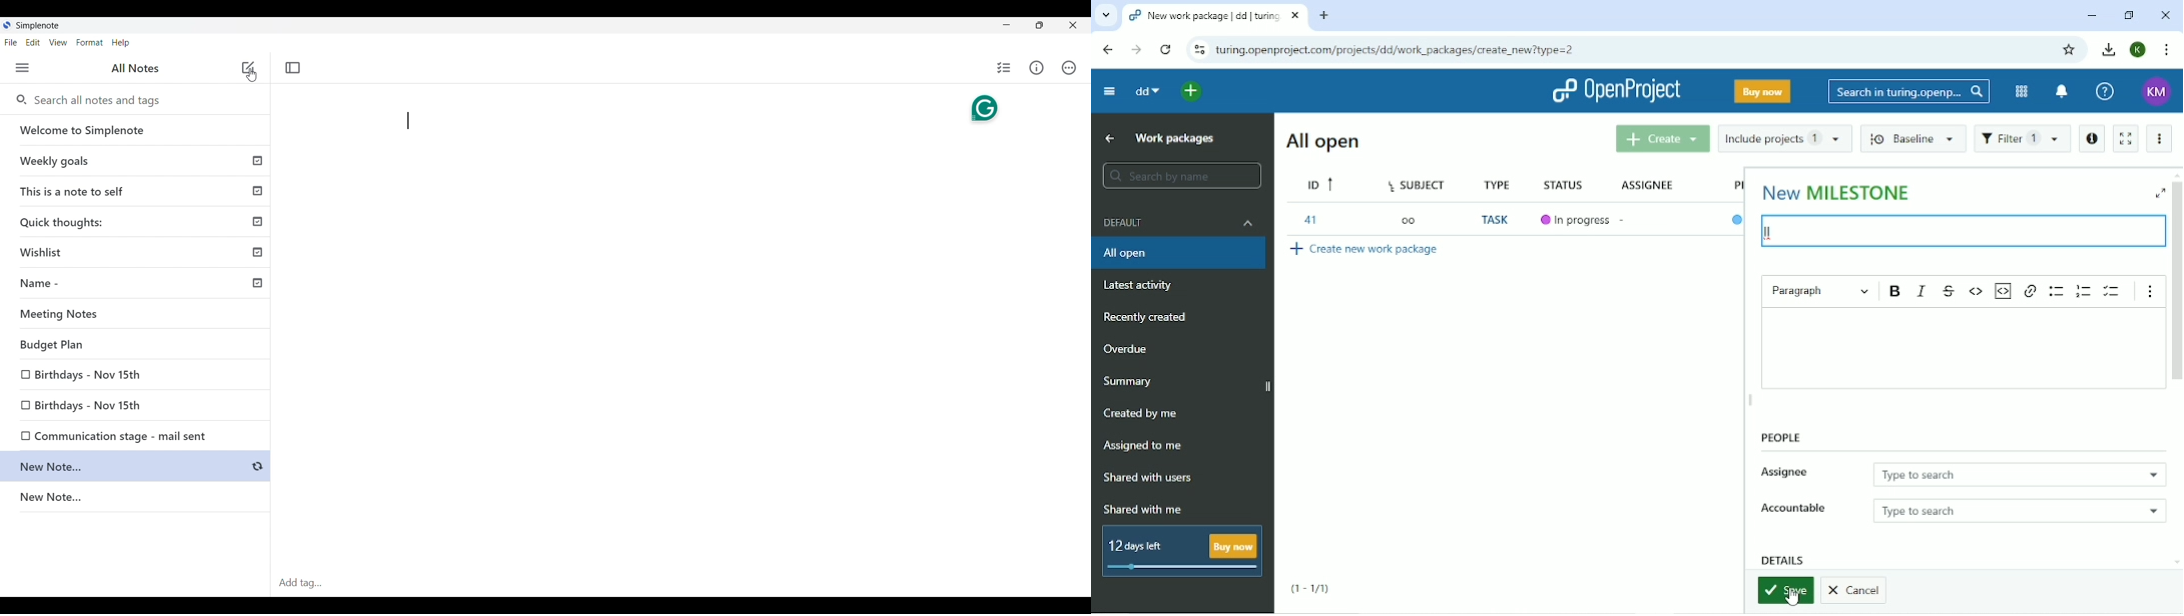  What do you see at coordinates (1136, 50) in the screenshot?
I see `Forward` at bounding box center [1136, 50].